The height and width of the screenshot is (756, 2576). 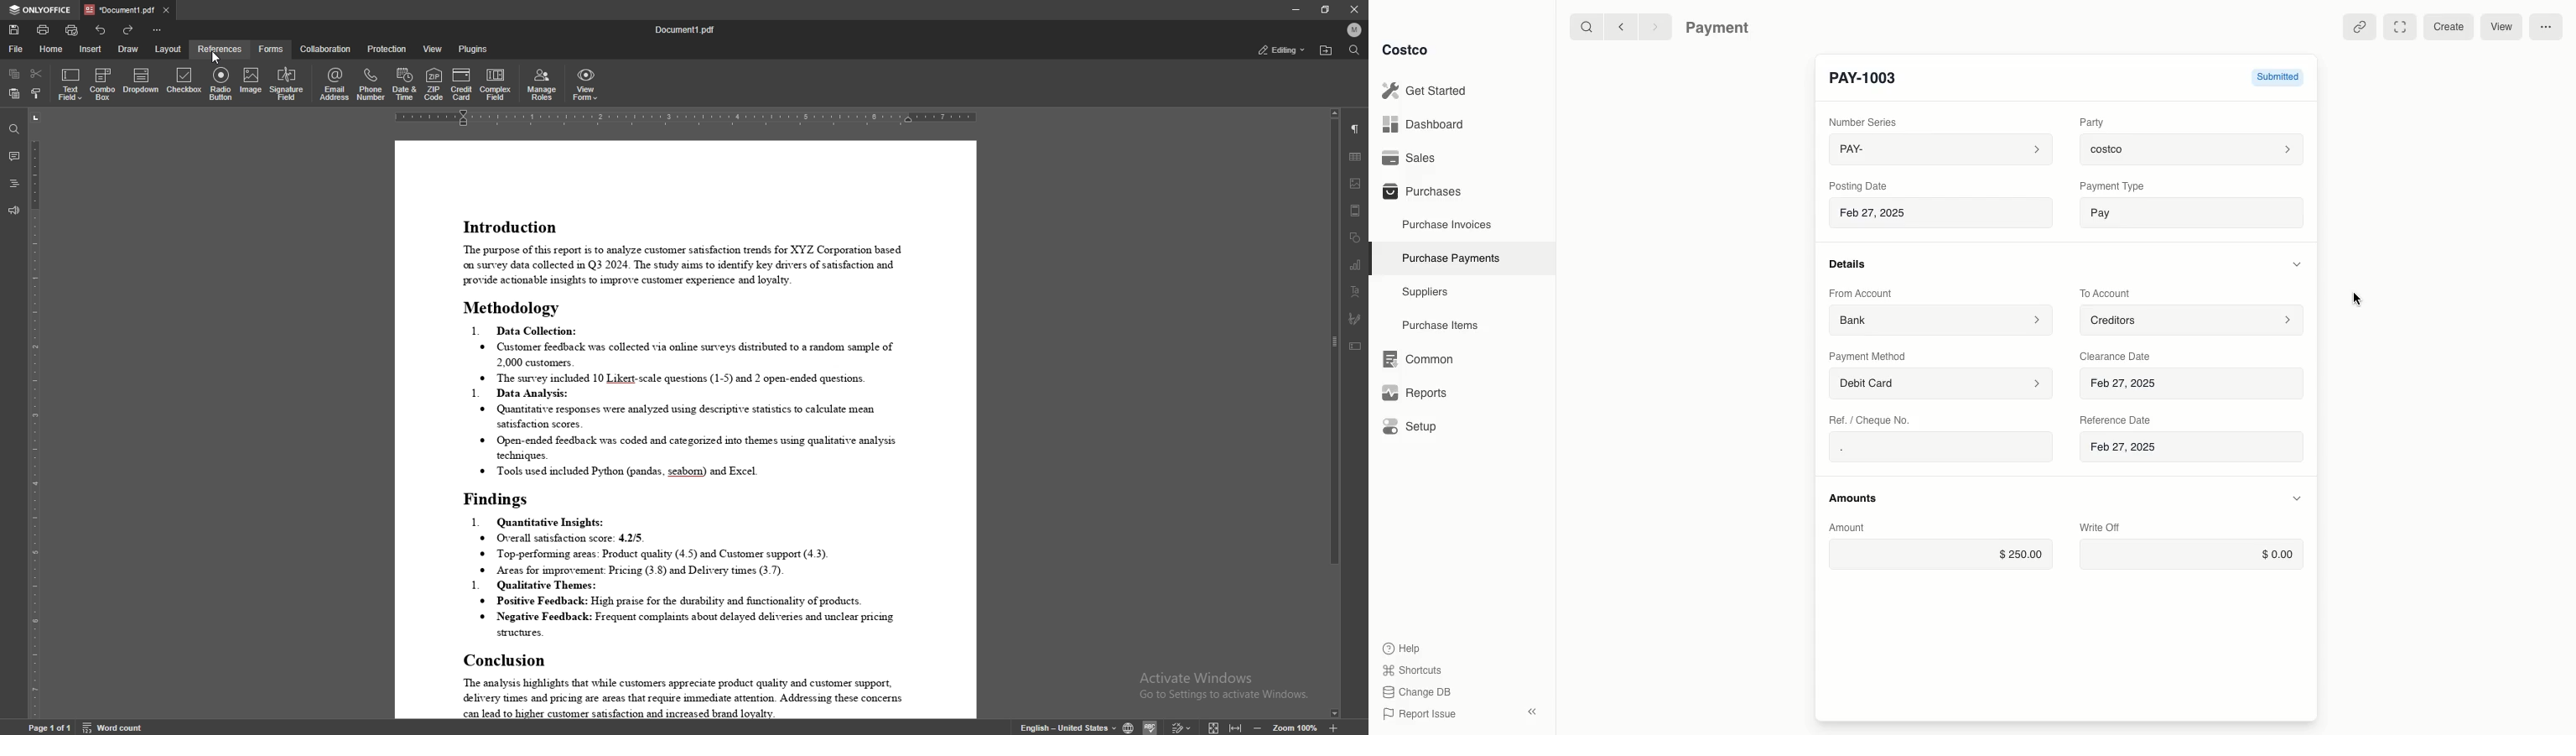 I want to click on Search, so click(x=1586, y=25).